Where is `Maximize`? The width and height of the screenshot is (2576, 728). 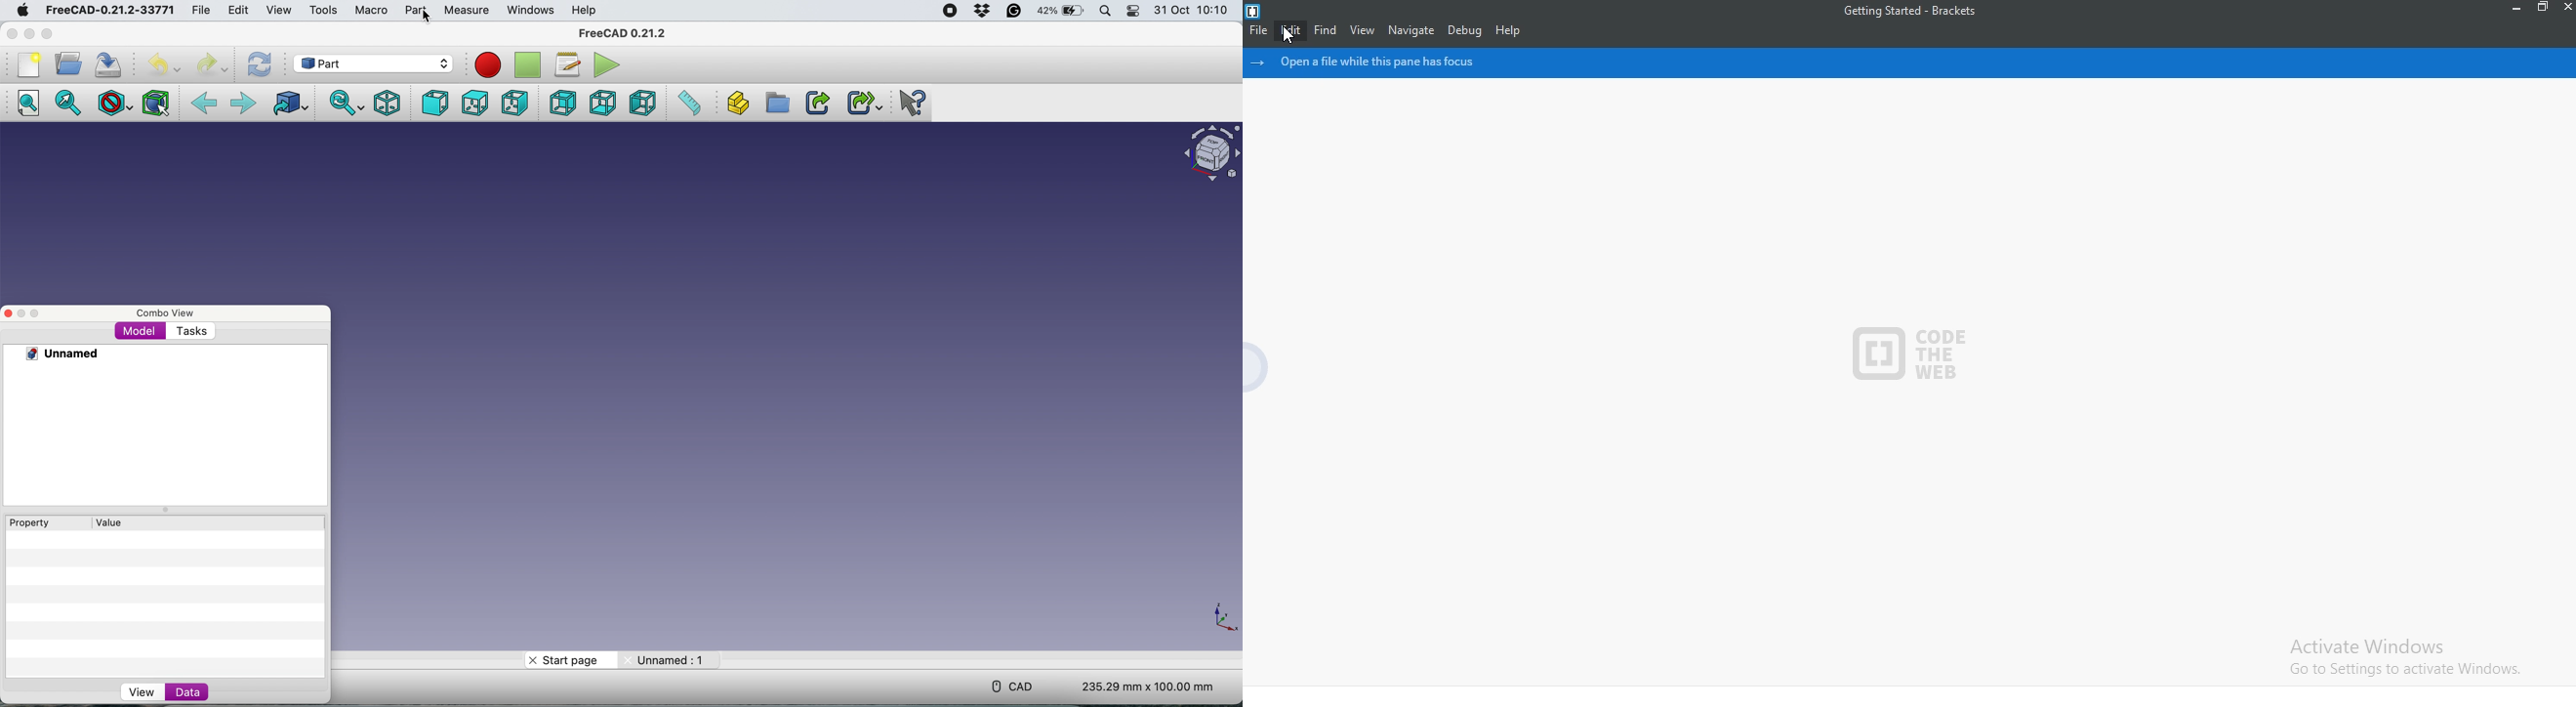
Maximize is located at coordinates (39, 312).